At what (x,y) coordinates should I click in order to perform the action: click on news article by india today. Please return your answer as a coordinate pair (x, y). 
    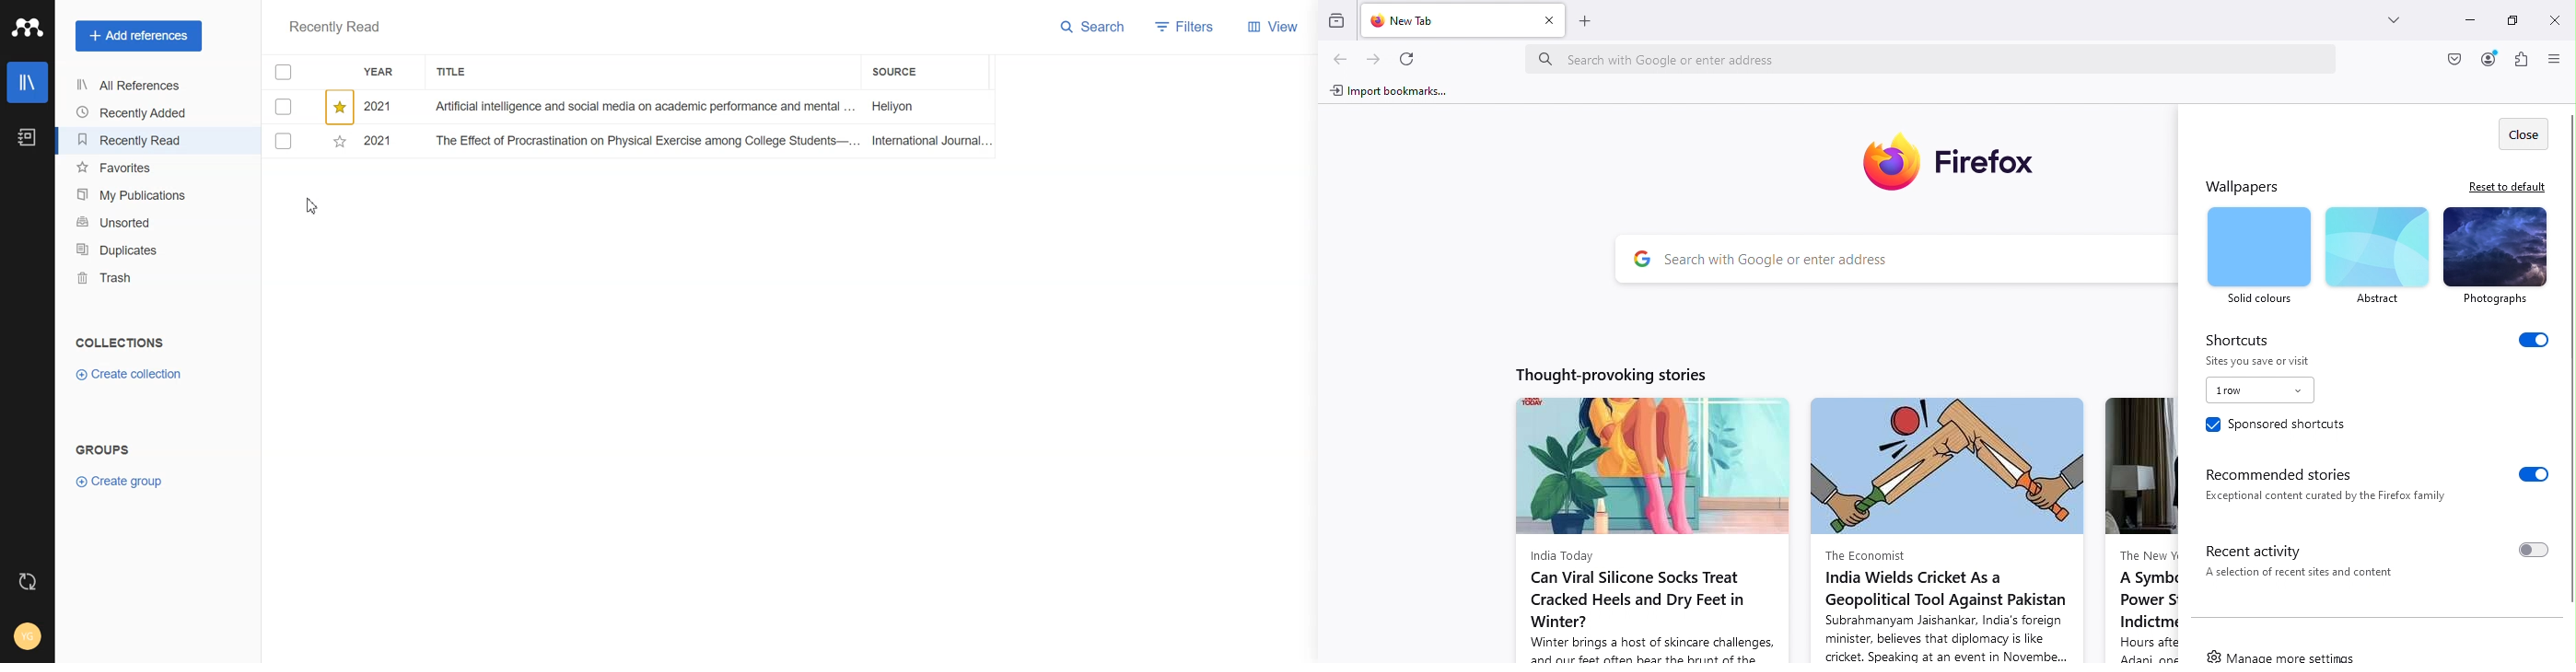
    Looking at the image, I should click on (1646, 529).